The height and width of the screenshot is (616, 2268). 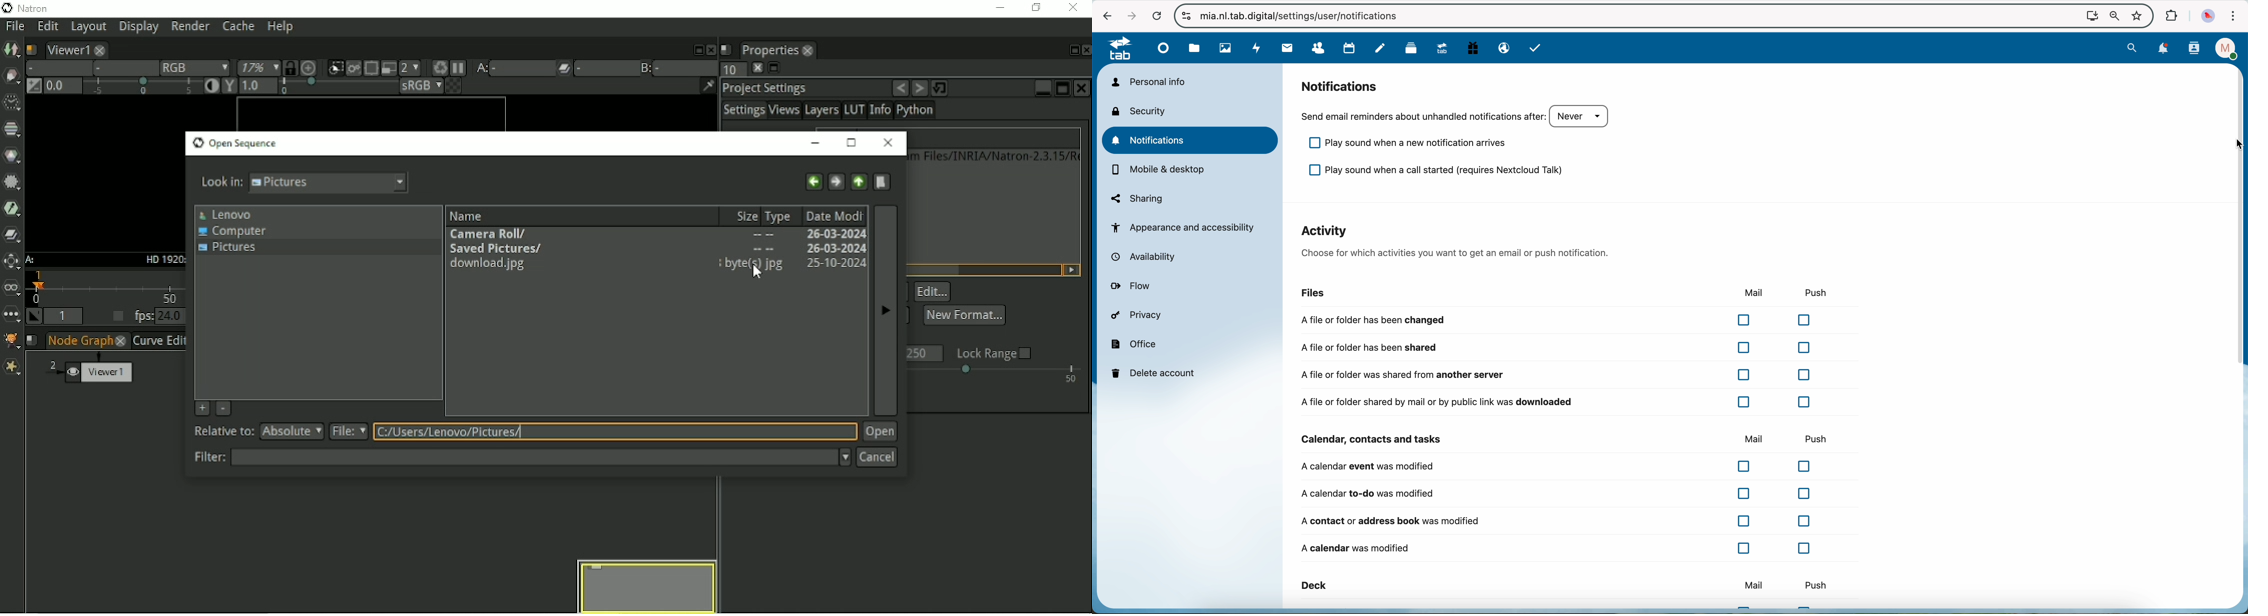 I want to click on push, so click(x=1821, y=440).